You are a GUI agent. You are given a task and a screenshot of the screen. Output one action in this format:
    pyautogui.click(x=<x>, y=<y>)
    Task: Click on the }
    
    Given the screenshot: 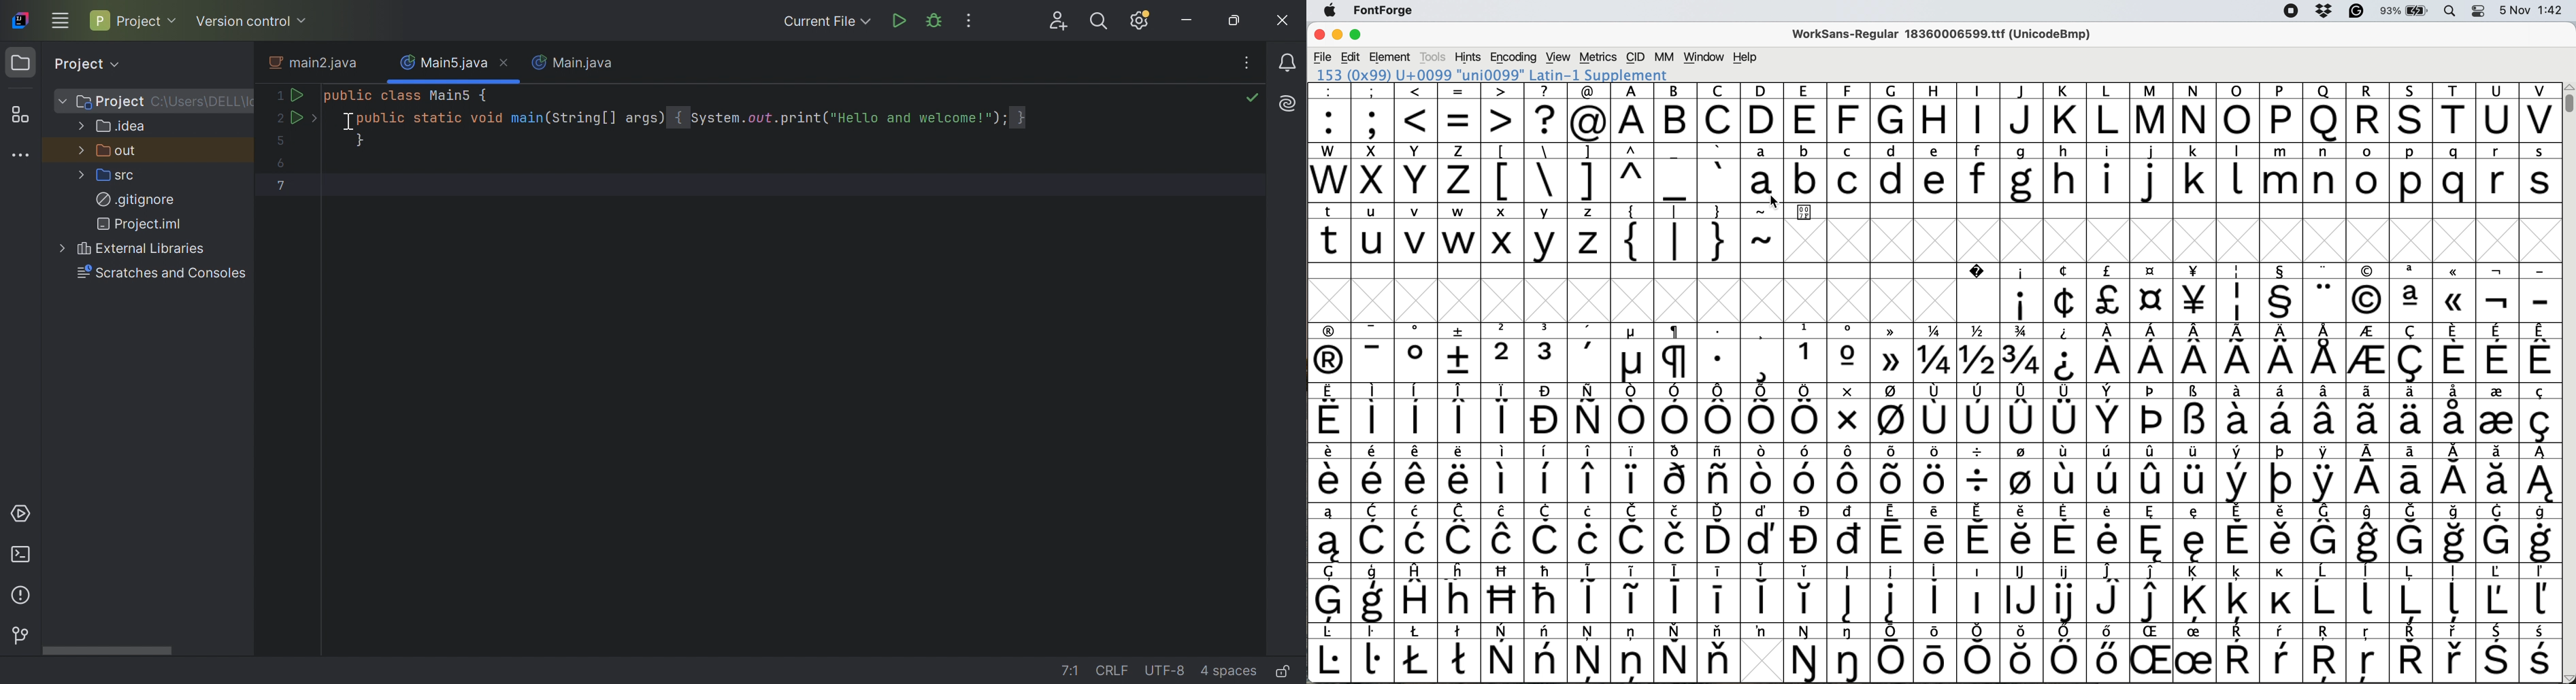 What is the action you would take?
    pyautogui.click(x=1719, y=233)
    